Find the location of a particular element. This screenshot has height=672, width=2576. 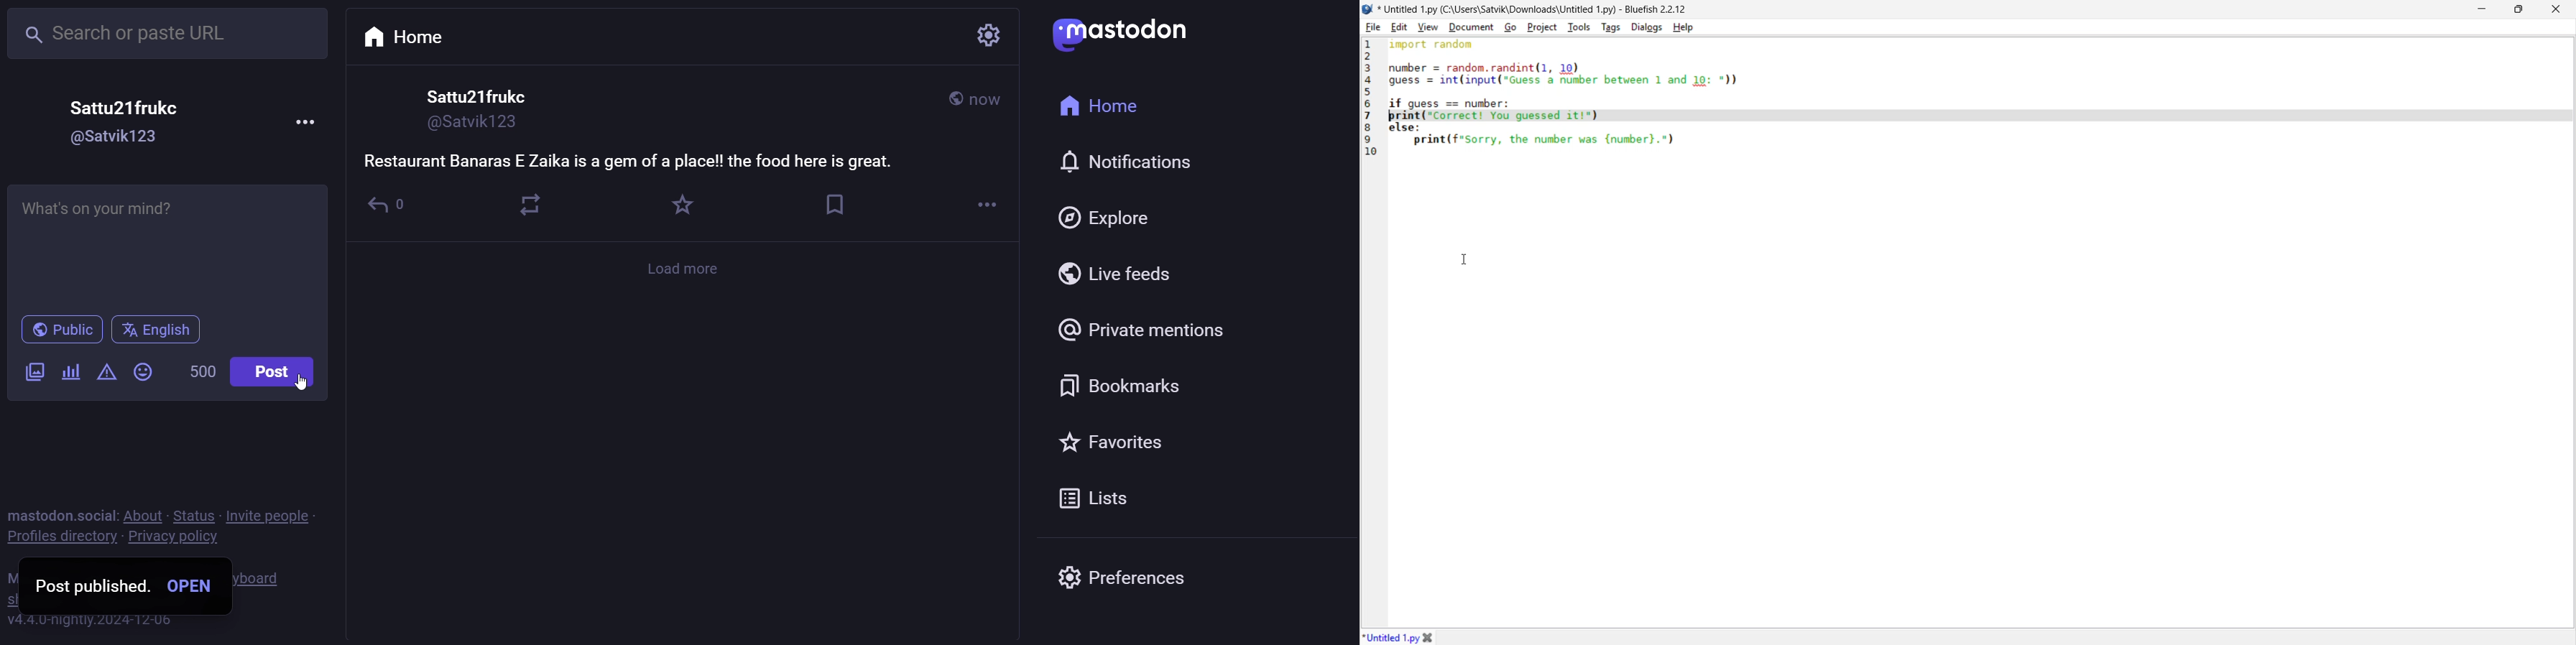

content warning is located at coordinates (107, 373).